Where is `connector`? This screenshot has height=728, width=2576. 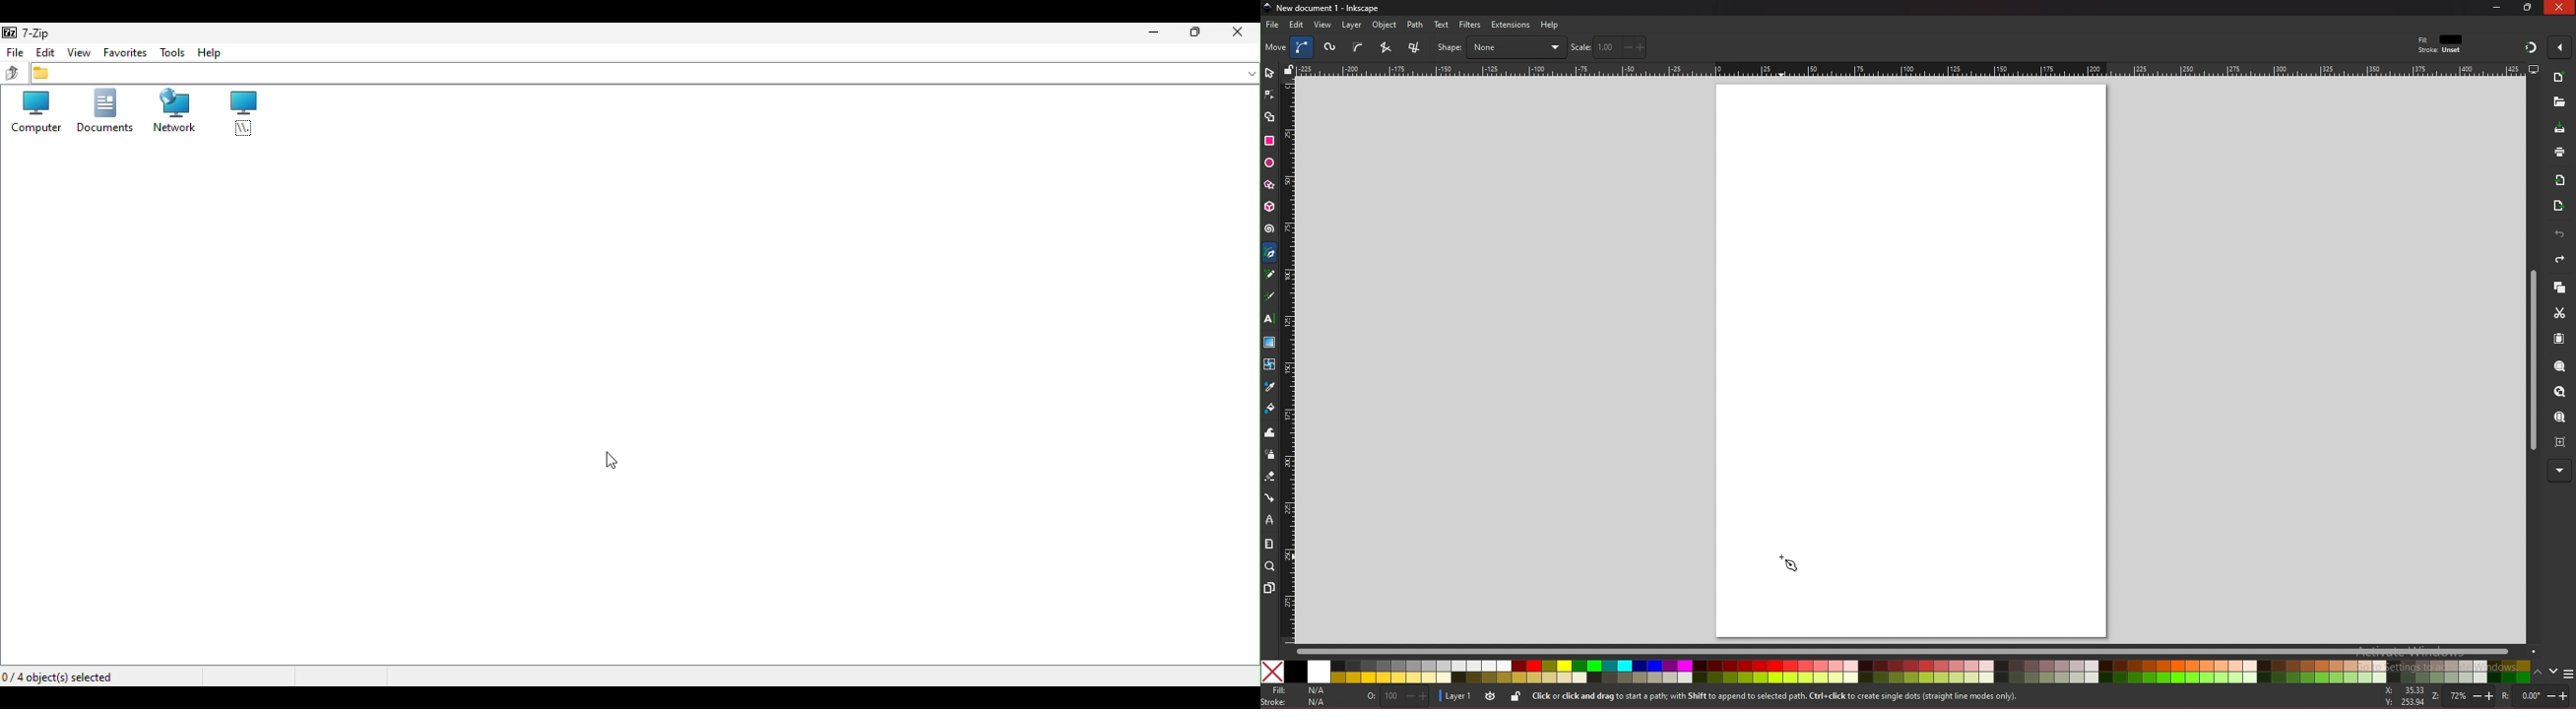
connector is located at coordinates (1270, 498).